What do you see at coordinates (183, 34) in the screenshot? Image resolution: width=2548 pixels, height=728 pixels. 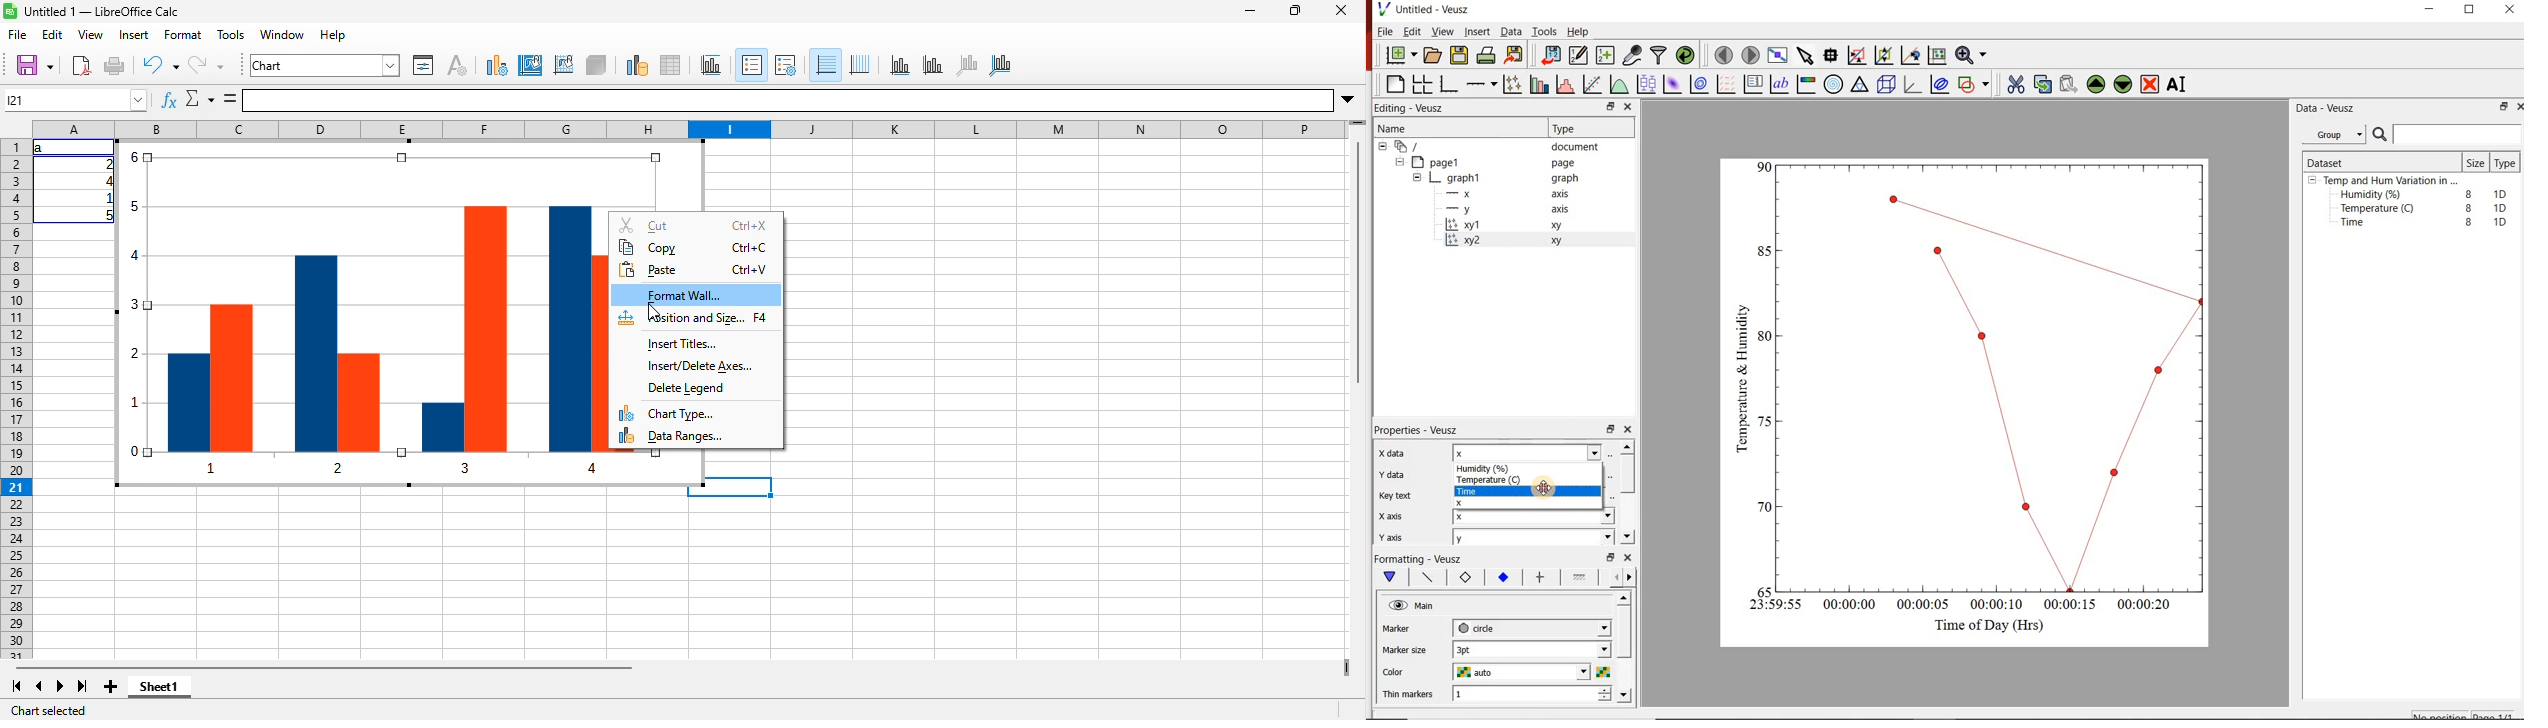 I see `format` at bounding box center [183, 34].